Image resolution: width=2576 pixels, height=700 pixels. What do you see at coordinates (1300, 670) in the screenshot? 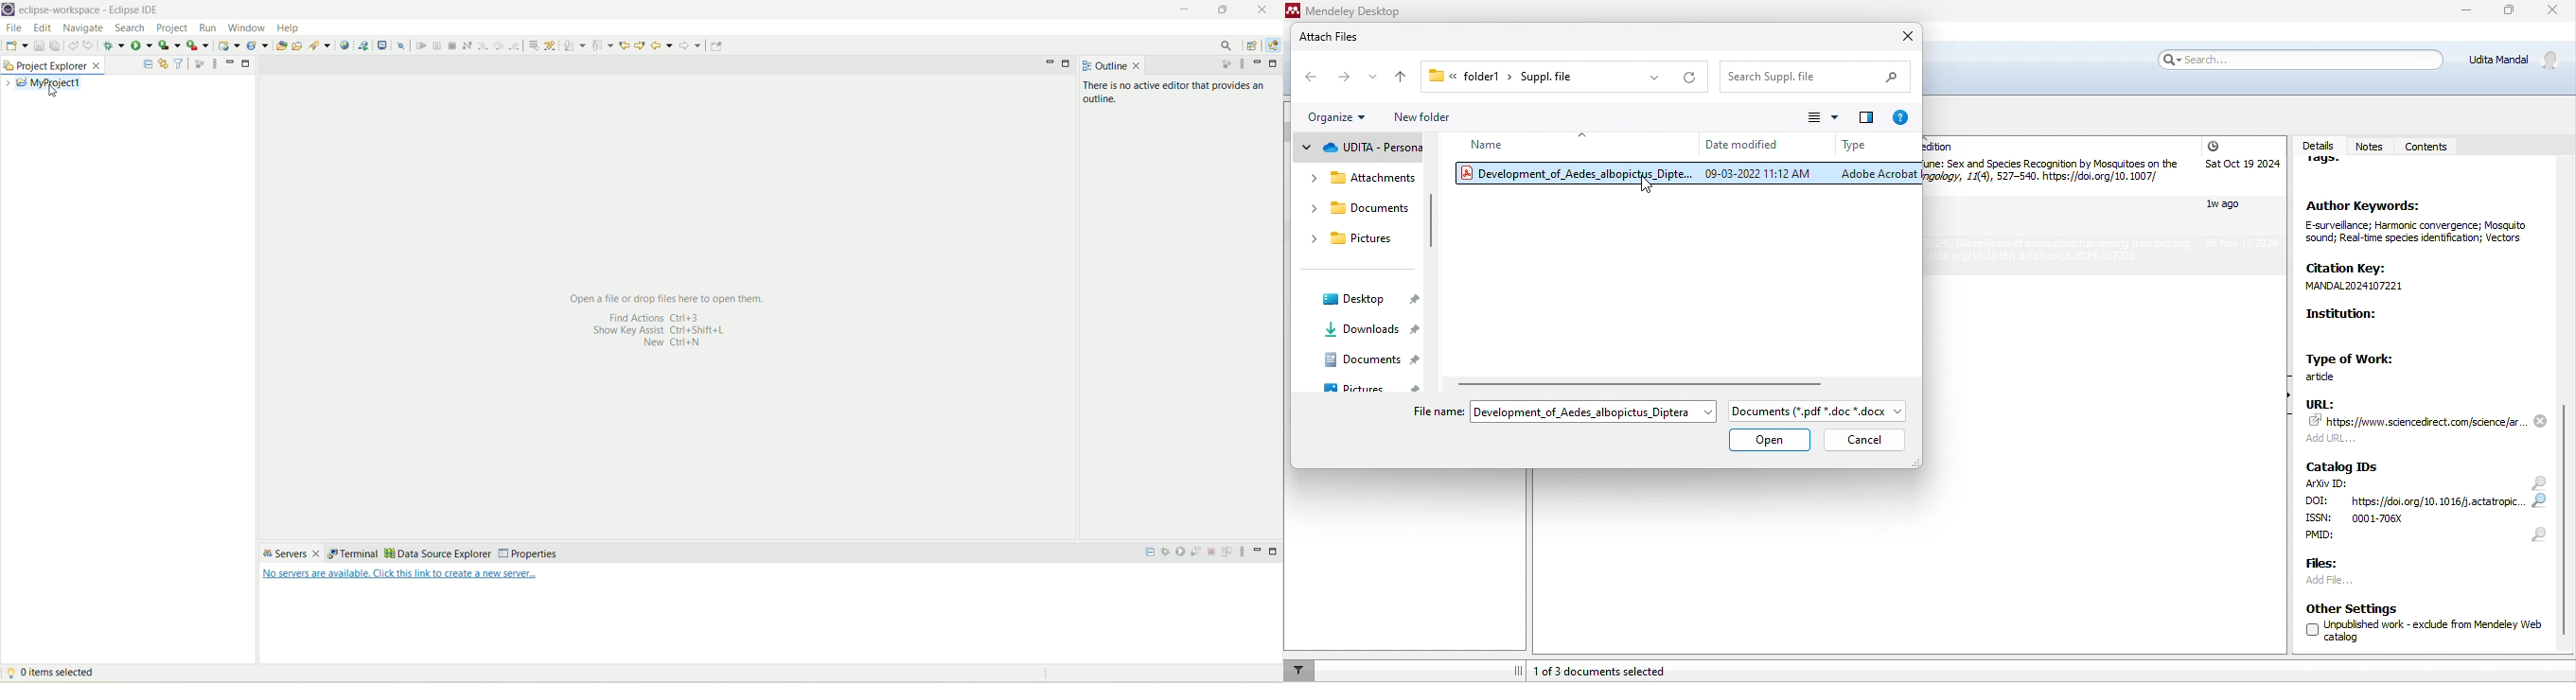
I see `filter` at bounding box center [1300, 670].